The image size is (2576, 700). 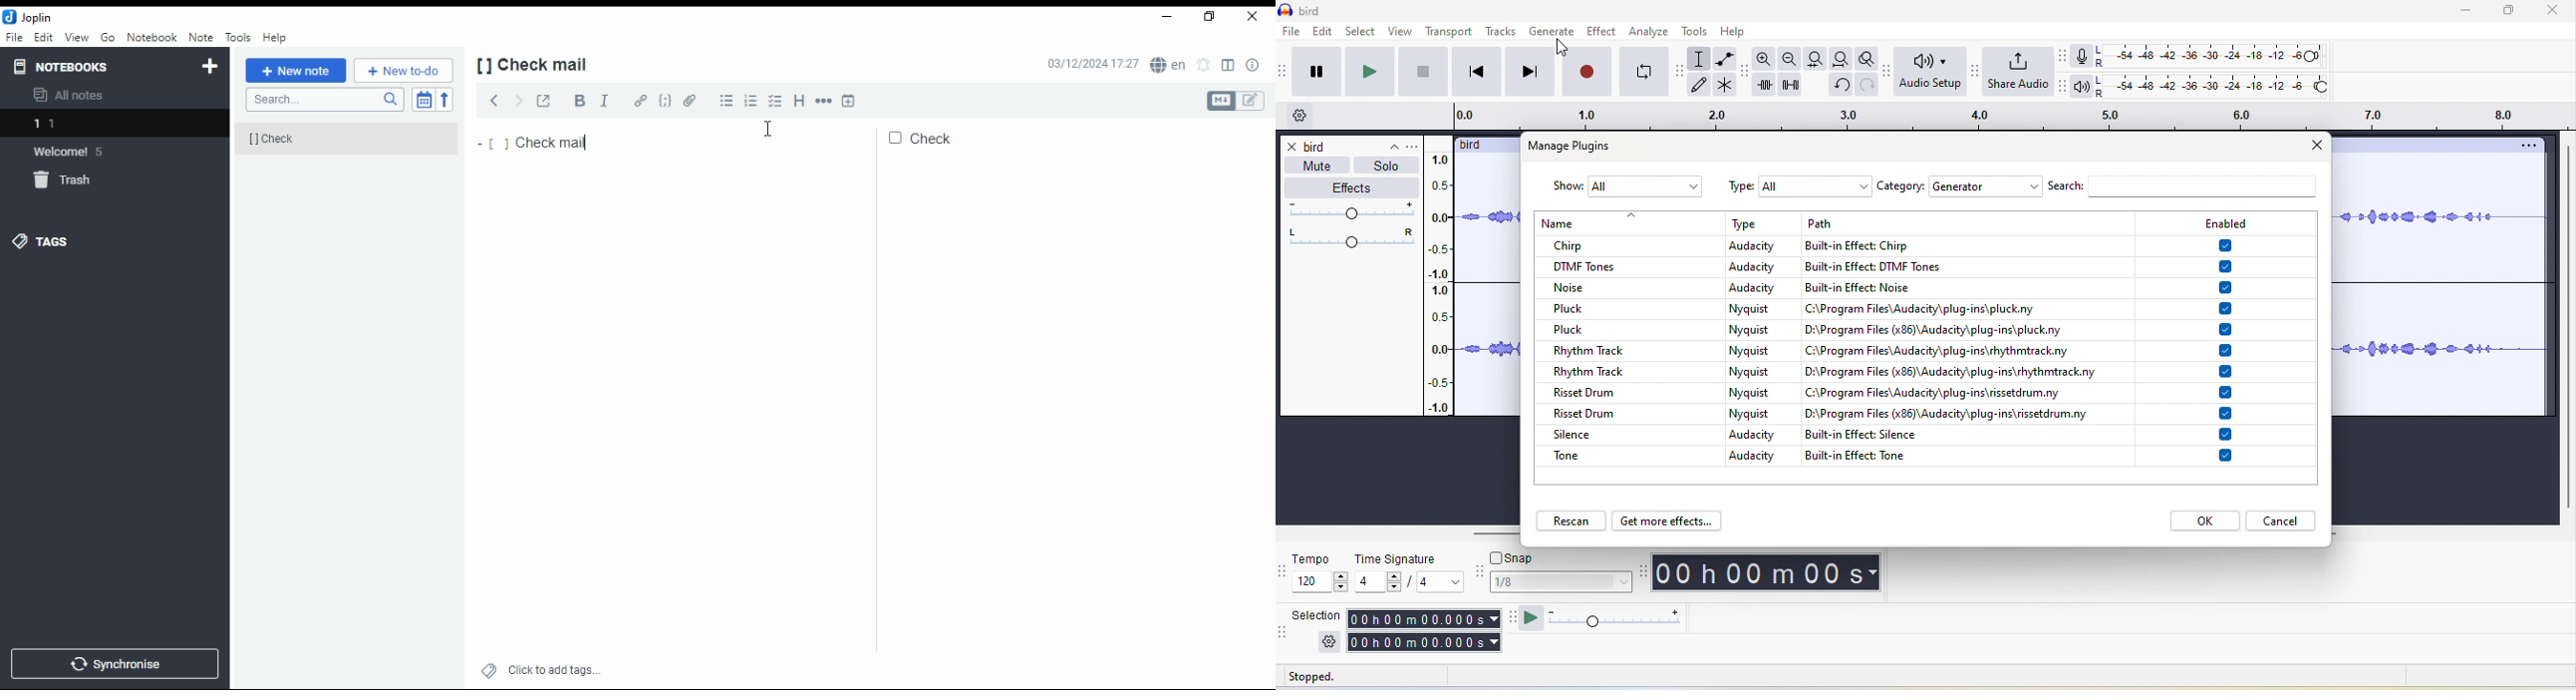 What do you see at coordinates (211, 67) in the screenshot?
I see `new notebook` at bounding box center [211, 67].